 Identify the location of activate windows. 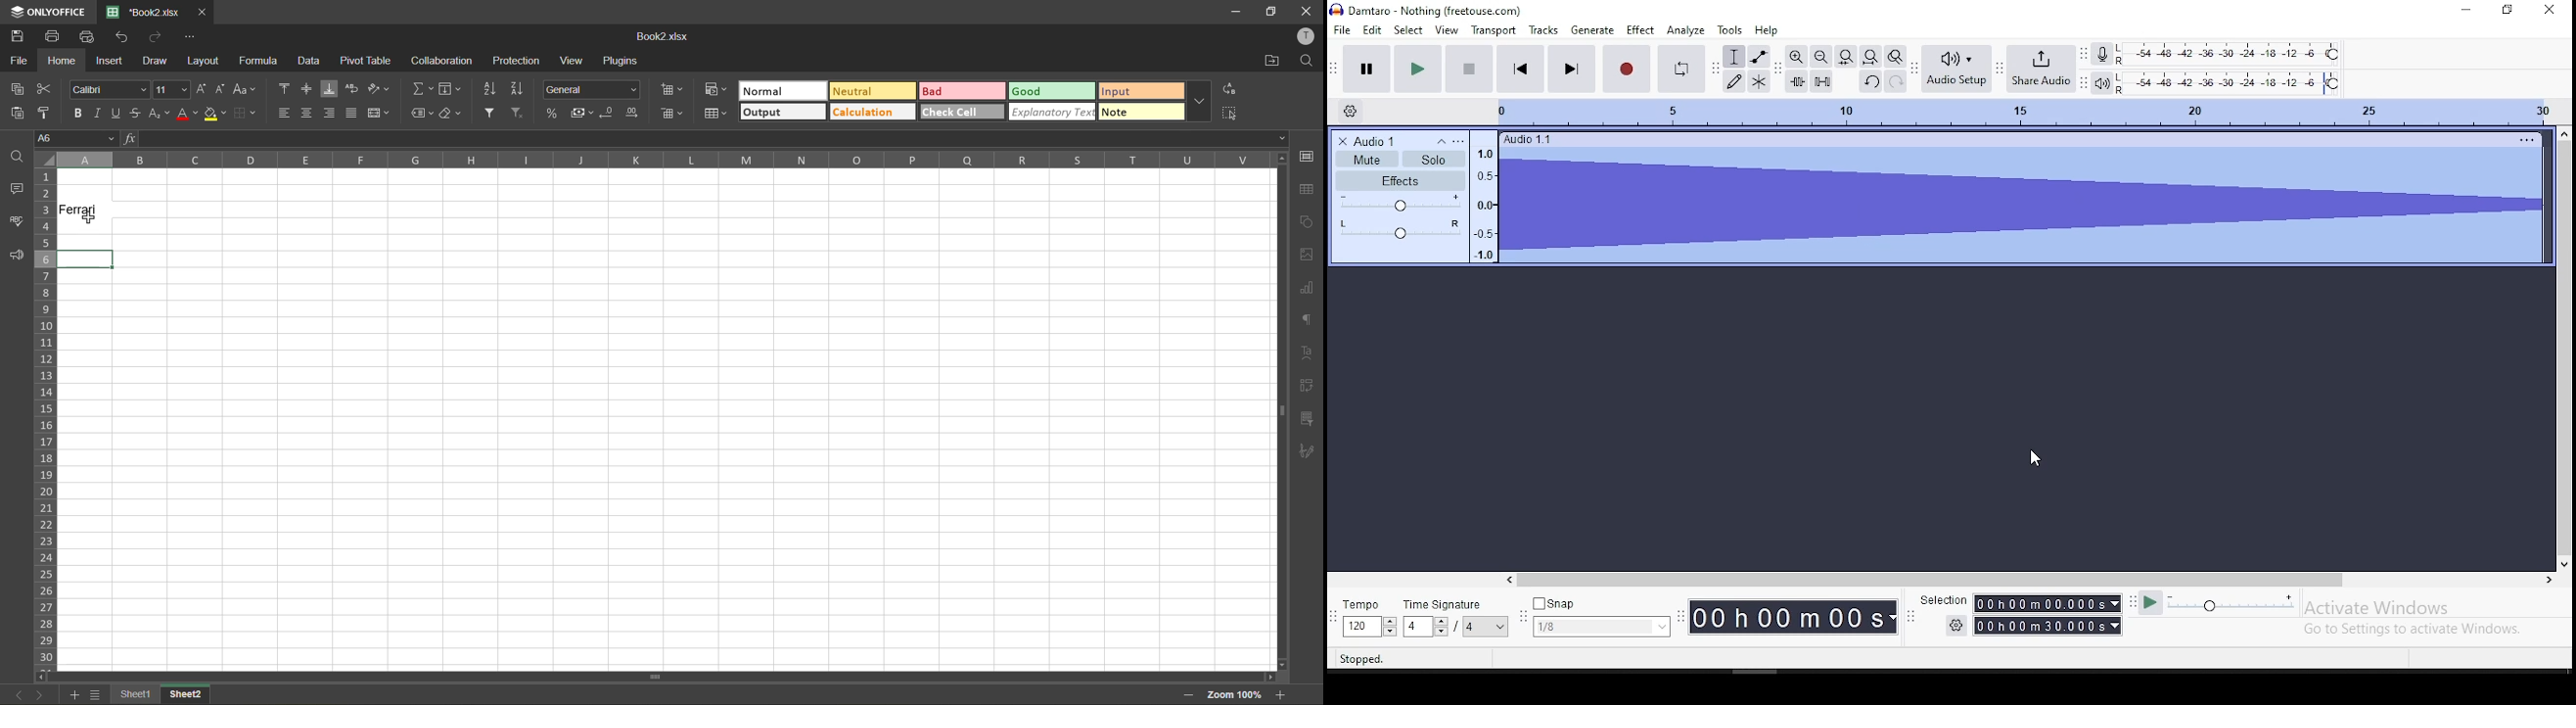
(2427, 617).